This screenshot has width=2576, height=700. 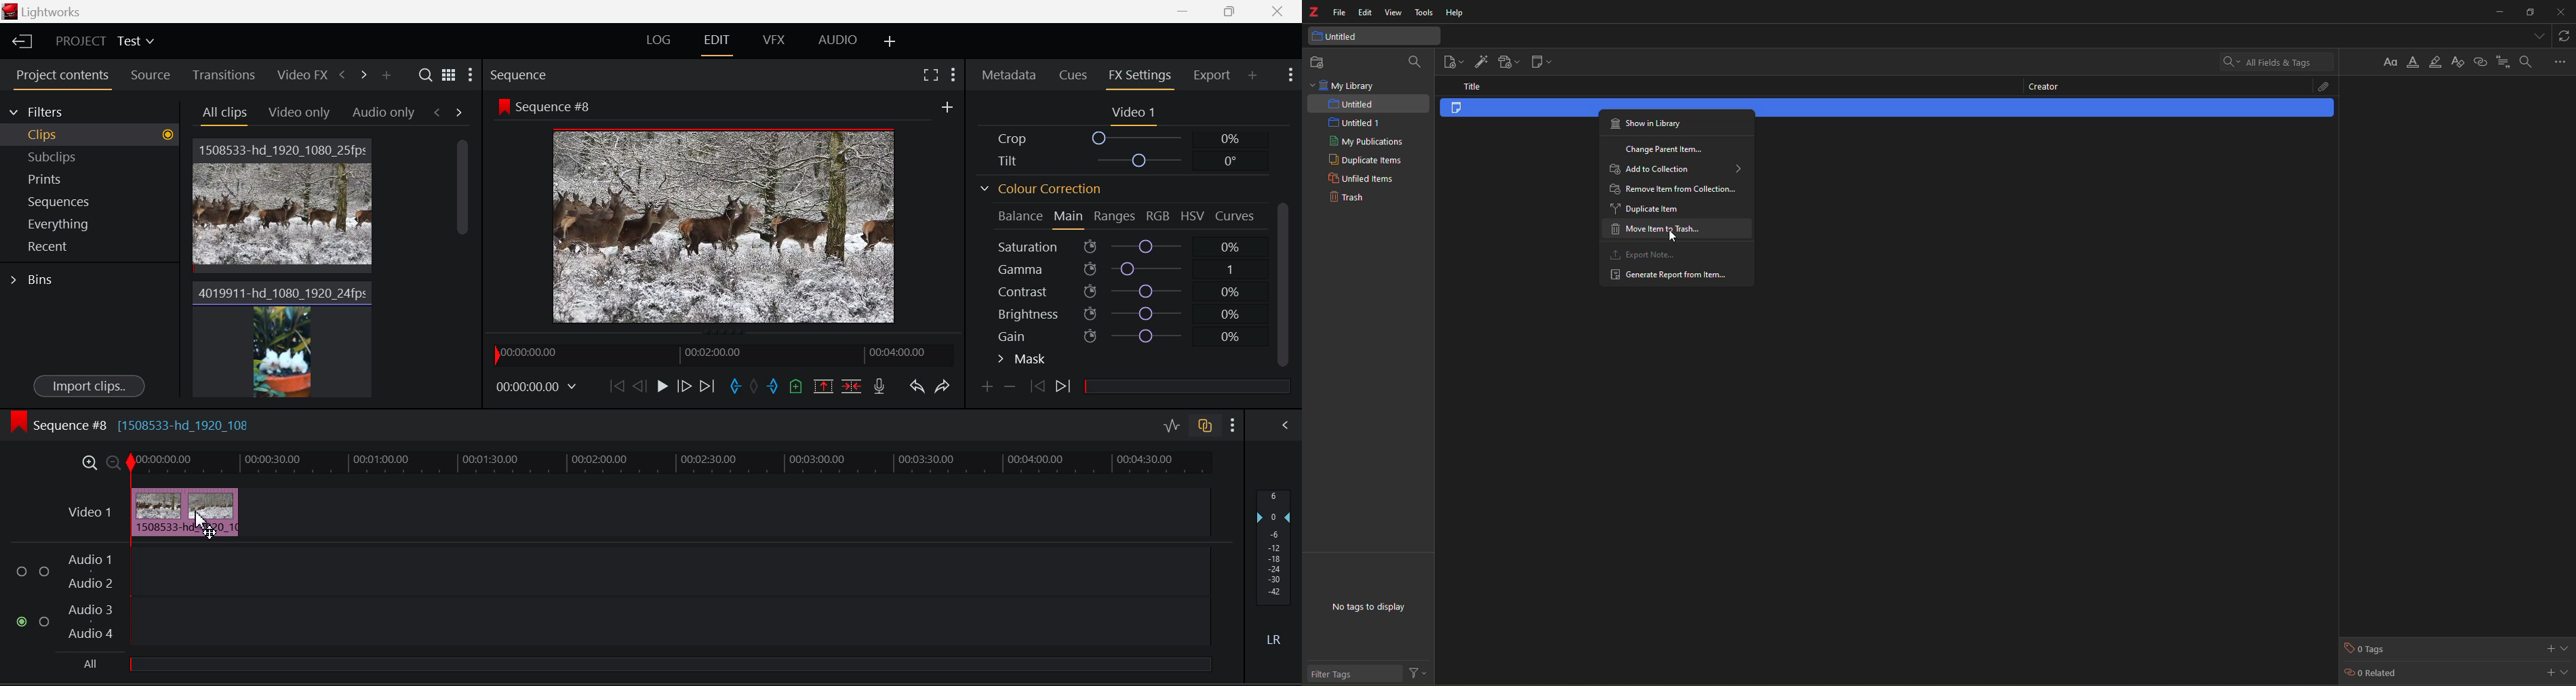 I want to click on LOG, so click(x=660, y=39).